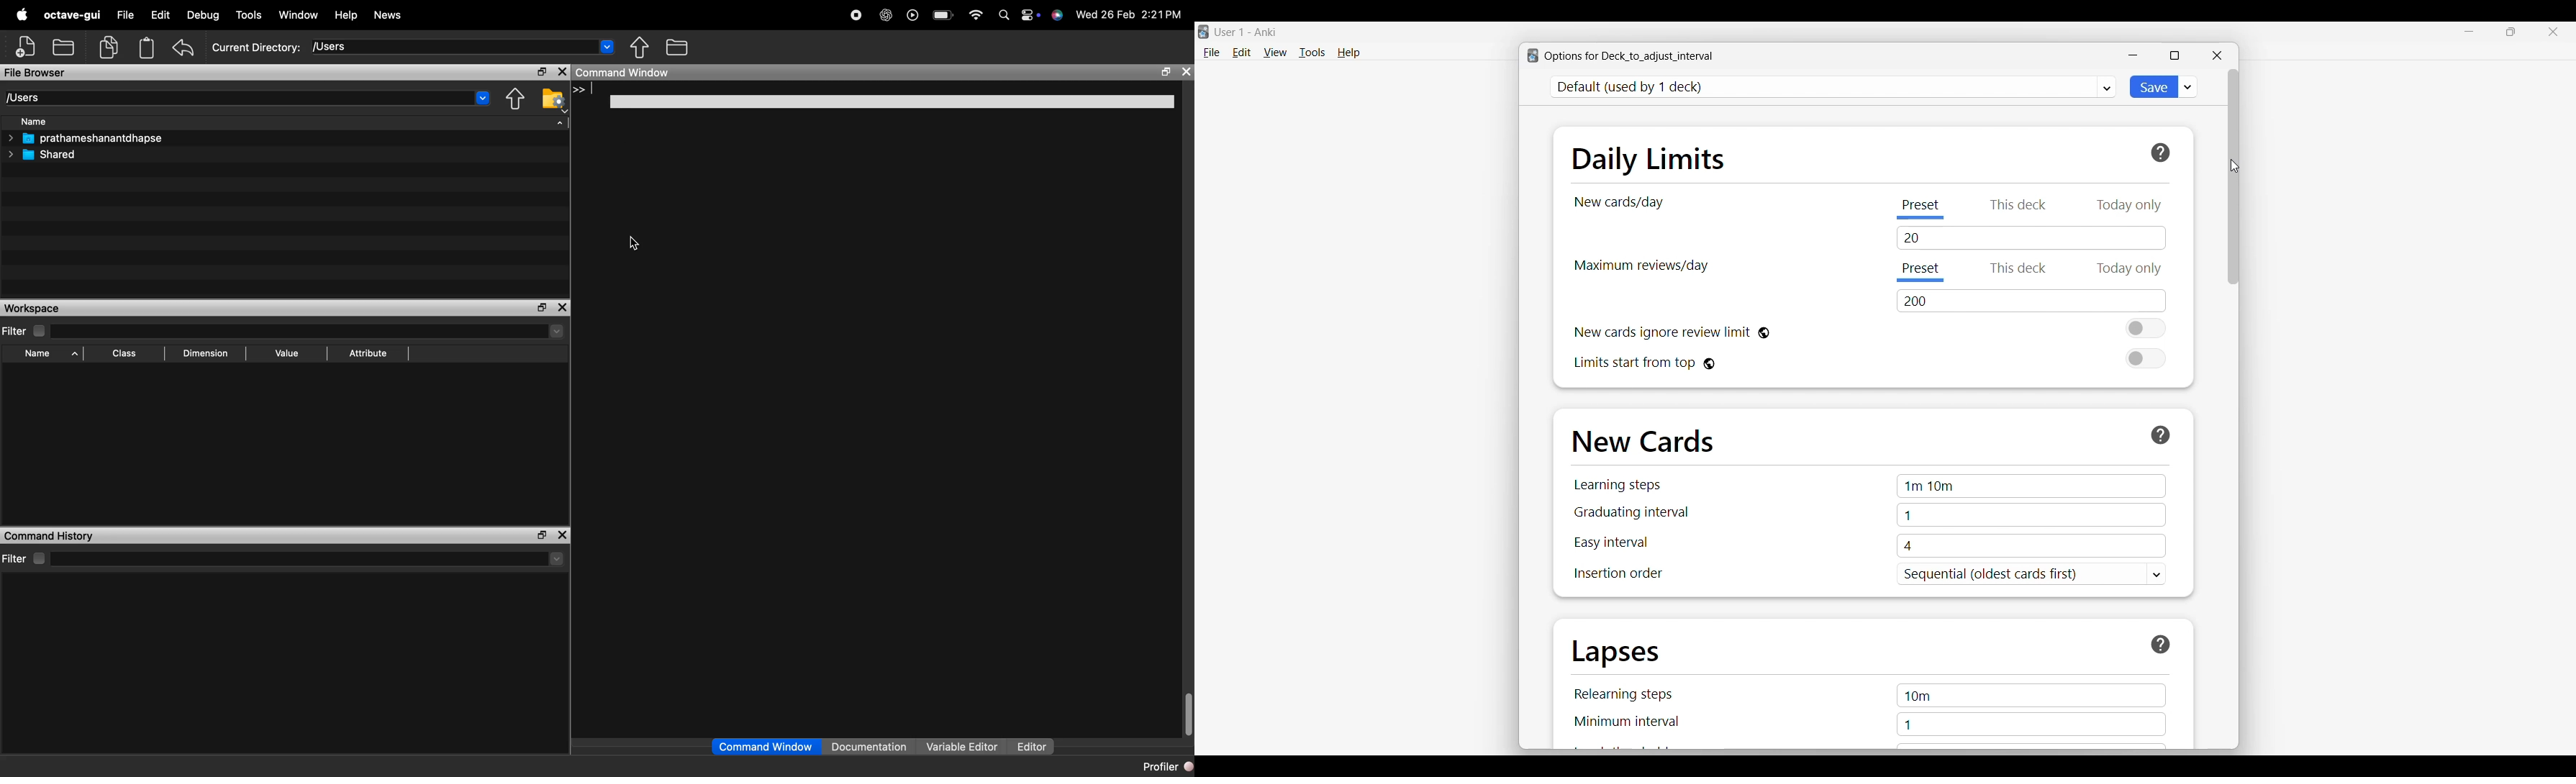  I want to click on Toggle to start limits from top, so click(2145, 358).